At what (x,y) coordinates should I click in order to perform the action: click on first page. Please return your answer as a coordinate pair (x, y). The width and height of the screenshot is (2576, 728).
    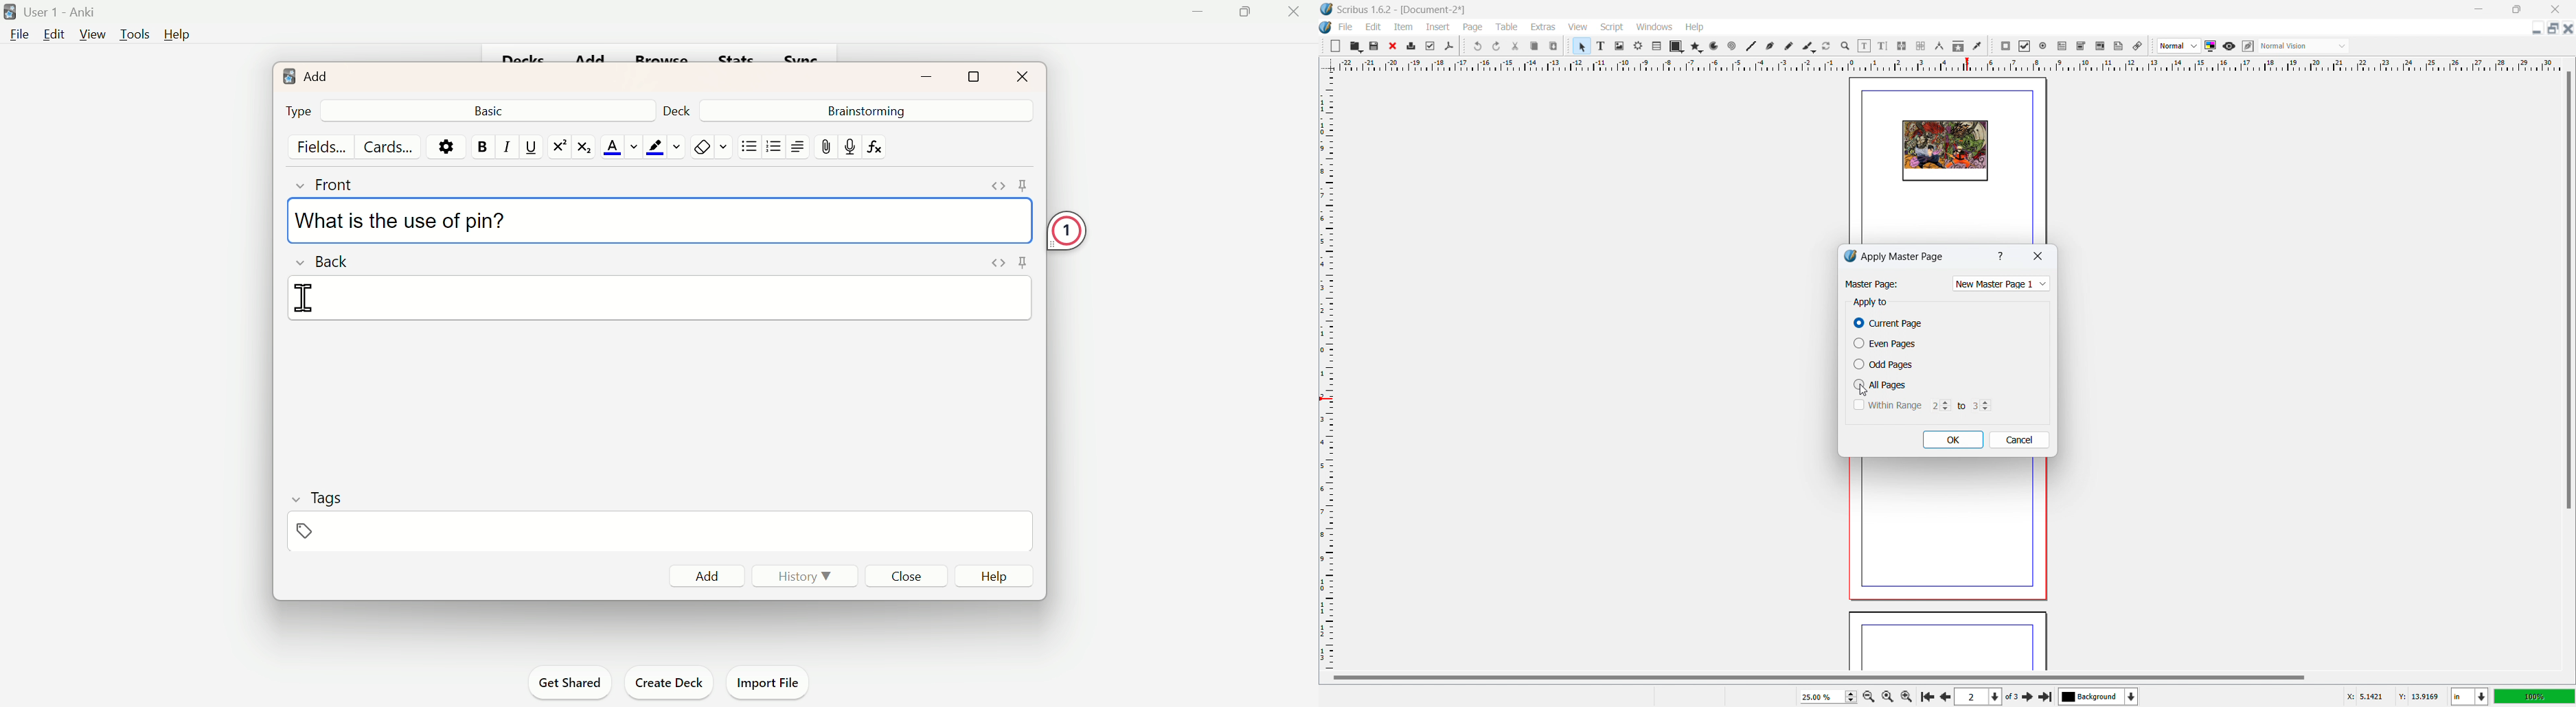
    Looking at the image, I should click on (1926, 695).